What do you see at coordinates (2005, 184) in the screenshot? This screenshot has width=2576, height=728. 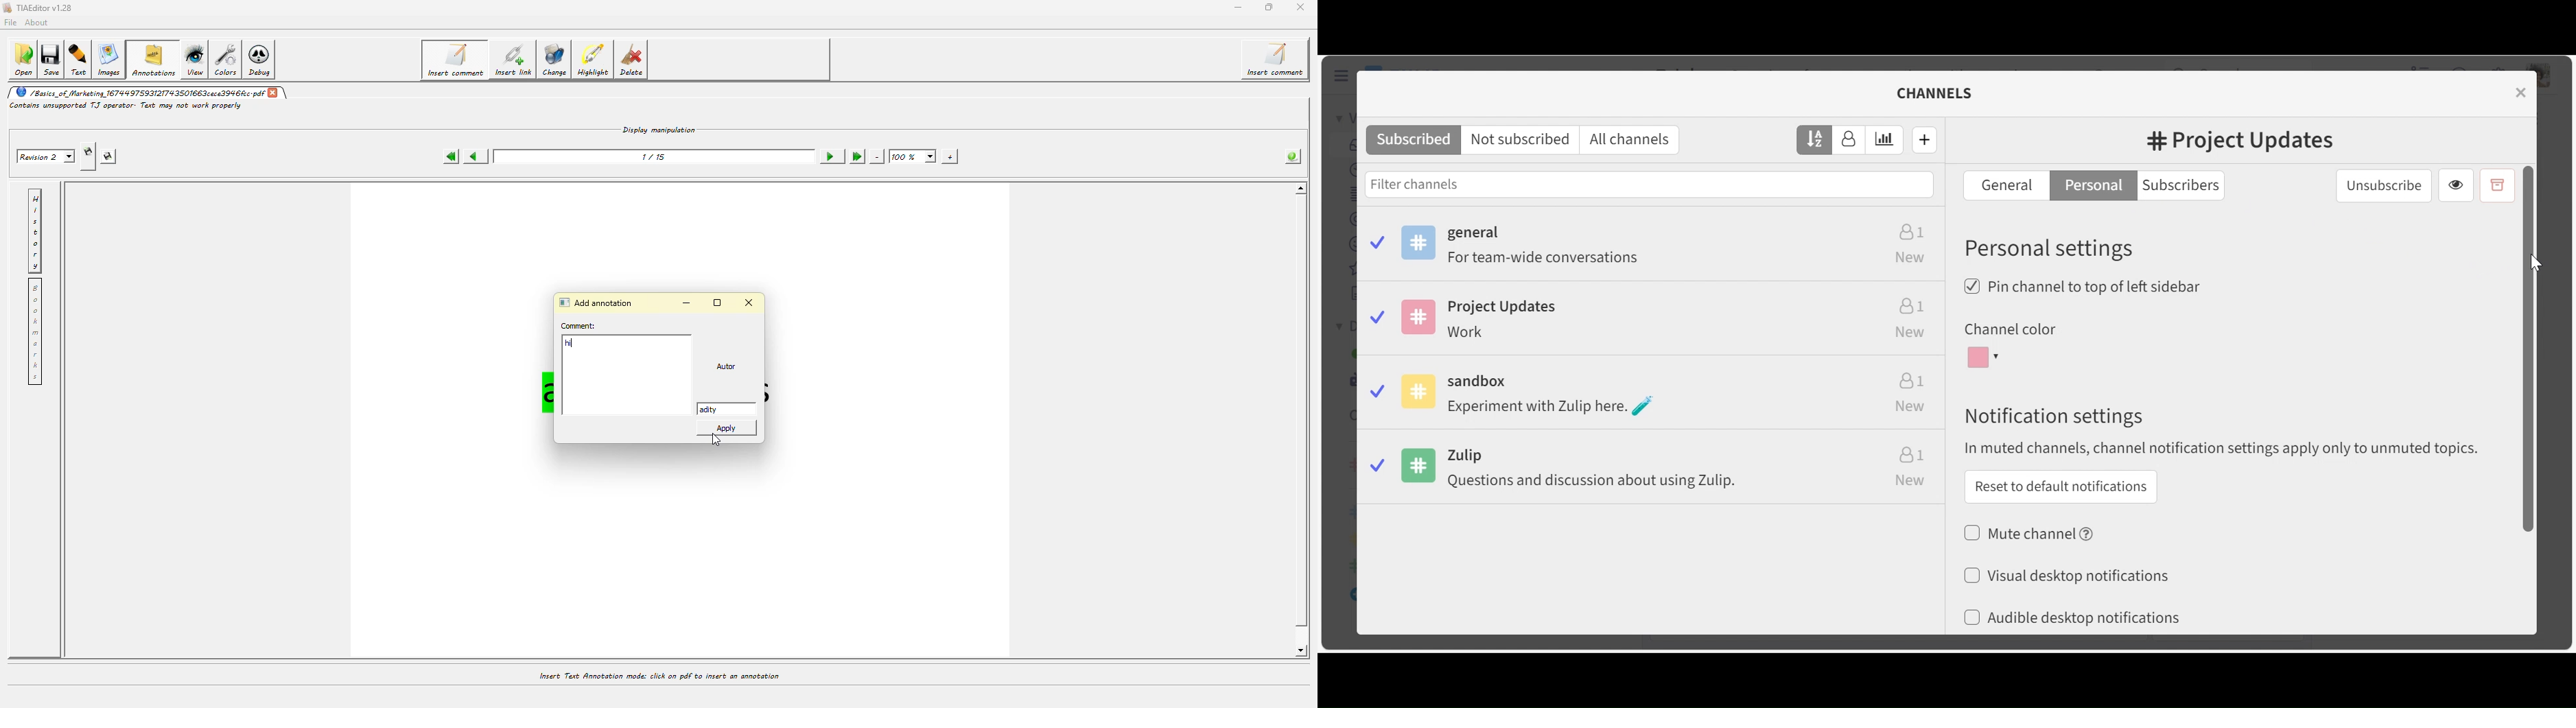 I see `` at bounding box center [2005, 184].